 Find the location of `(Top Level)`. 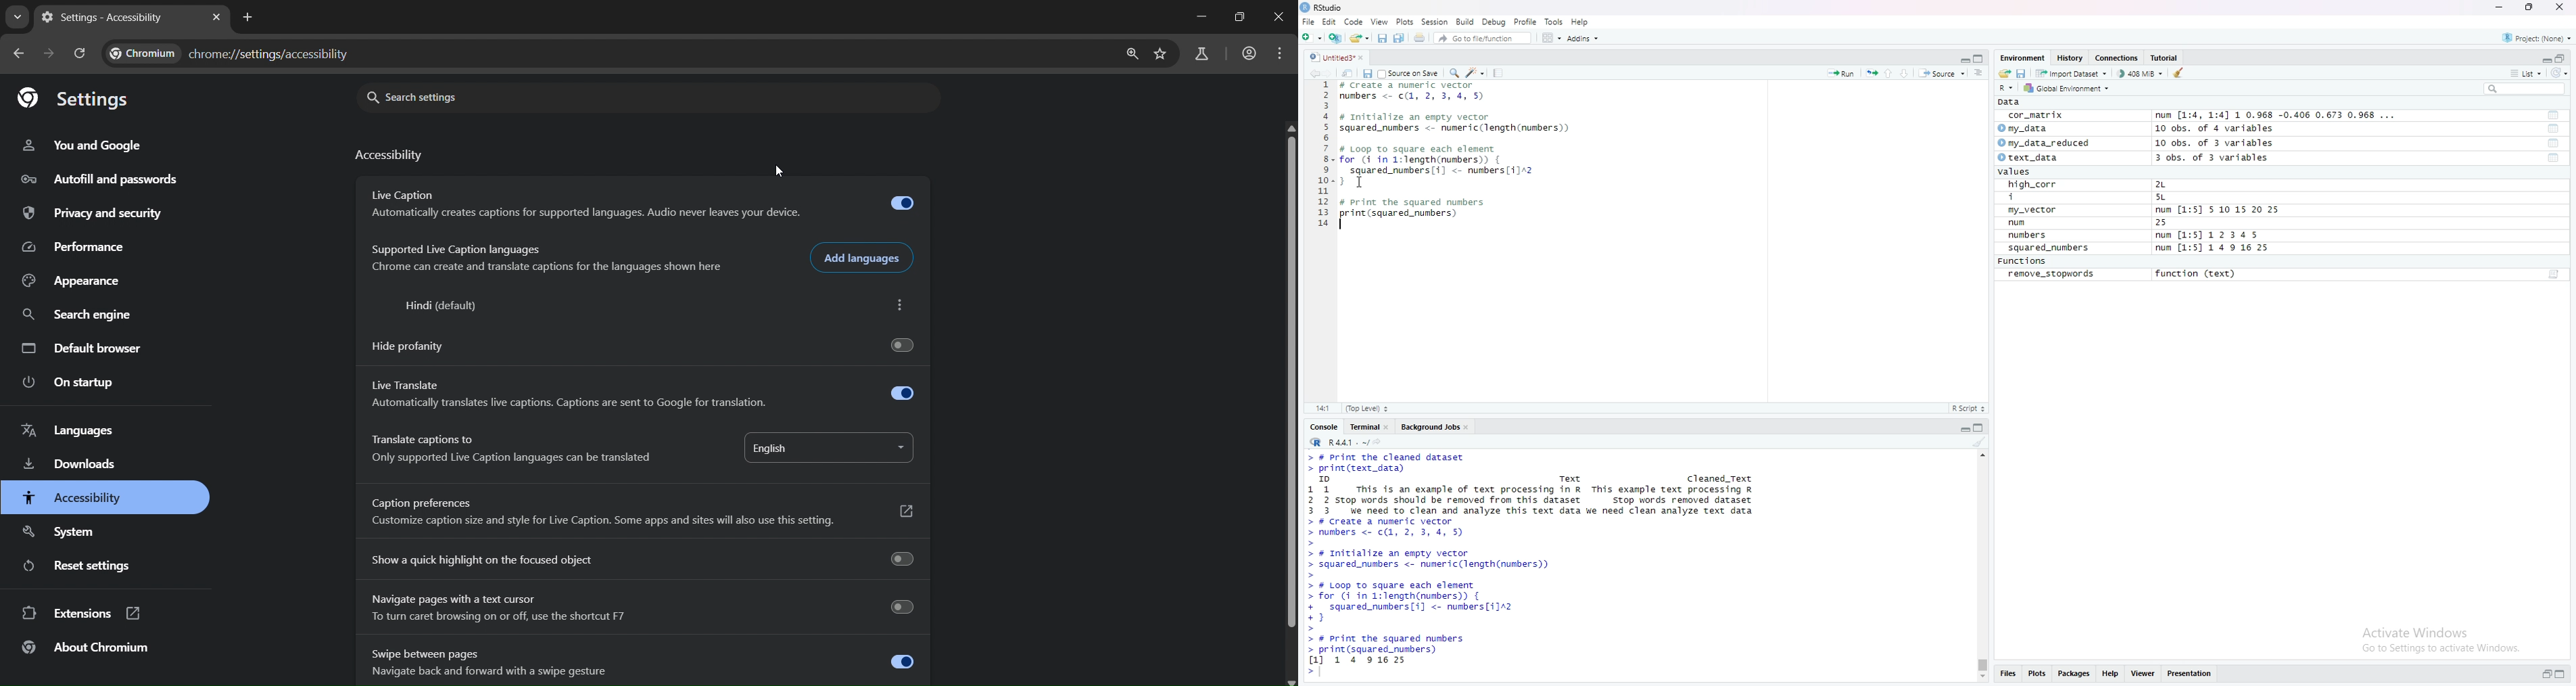

(Top Level) is located at coordinates (1367, 408).